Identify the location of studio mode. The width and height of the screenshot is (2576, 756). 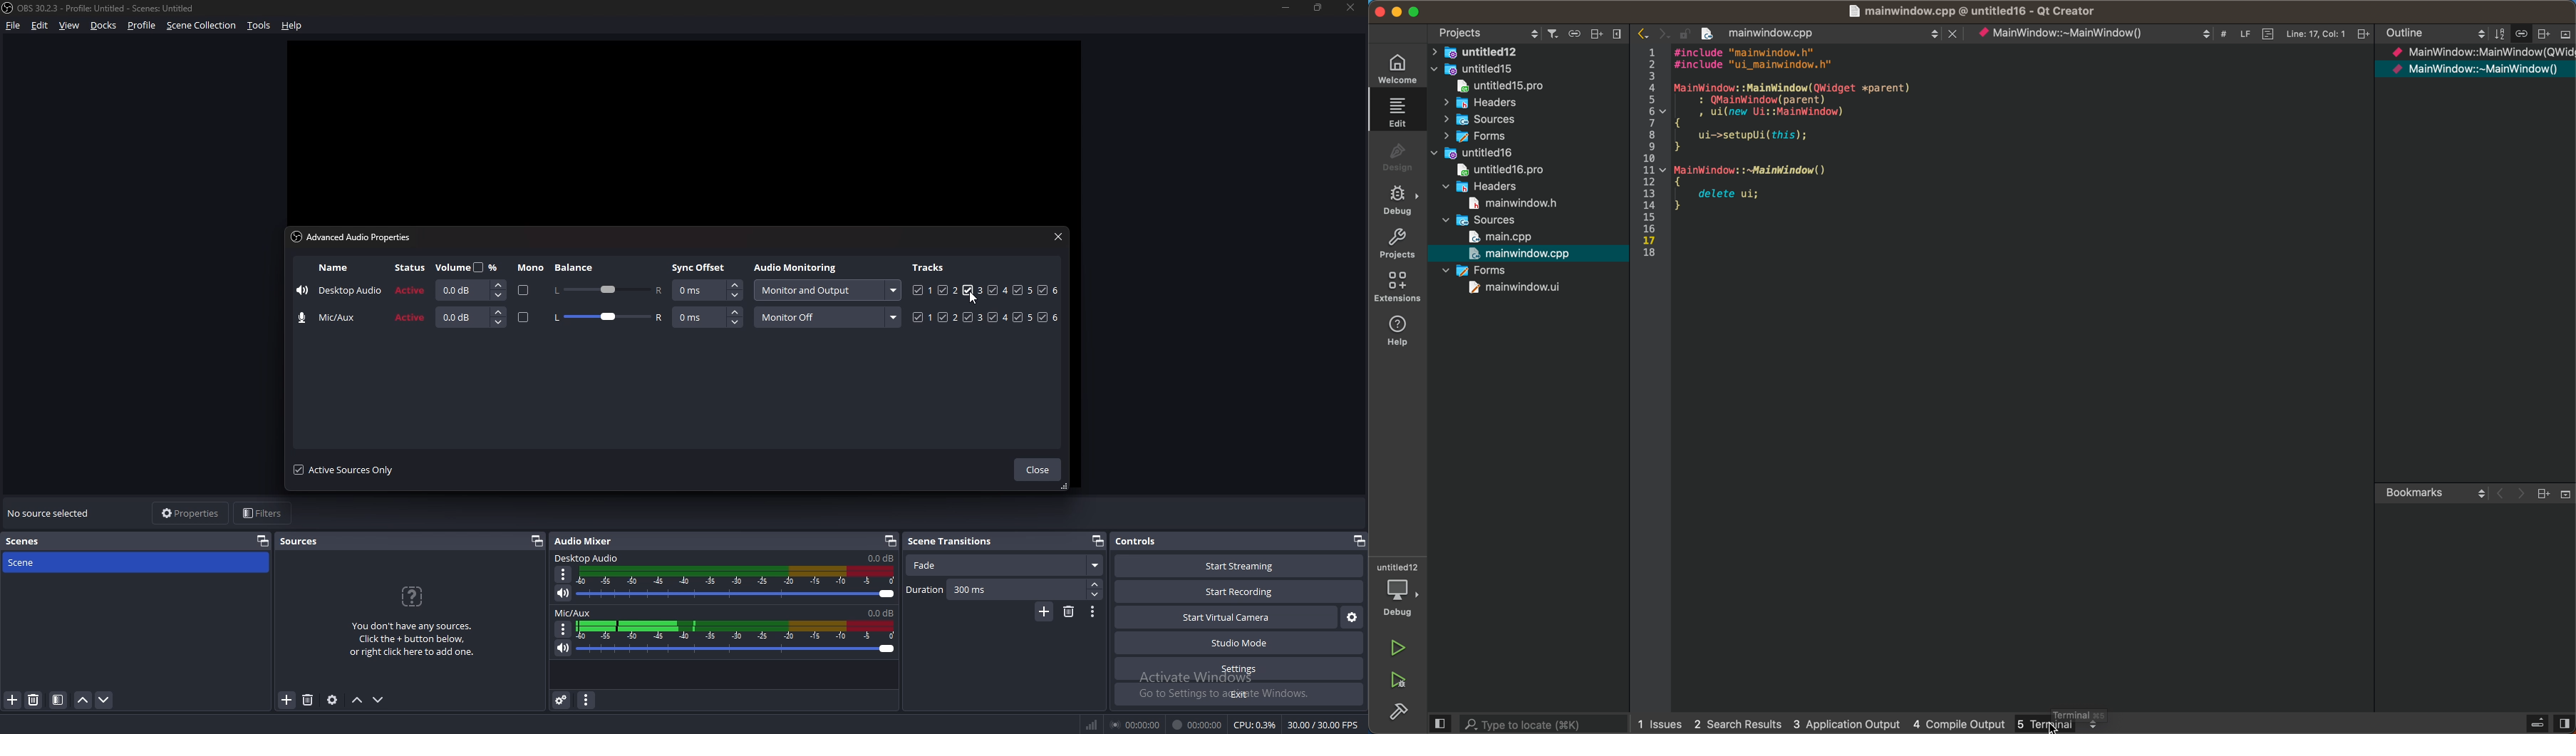
(1239, 643).